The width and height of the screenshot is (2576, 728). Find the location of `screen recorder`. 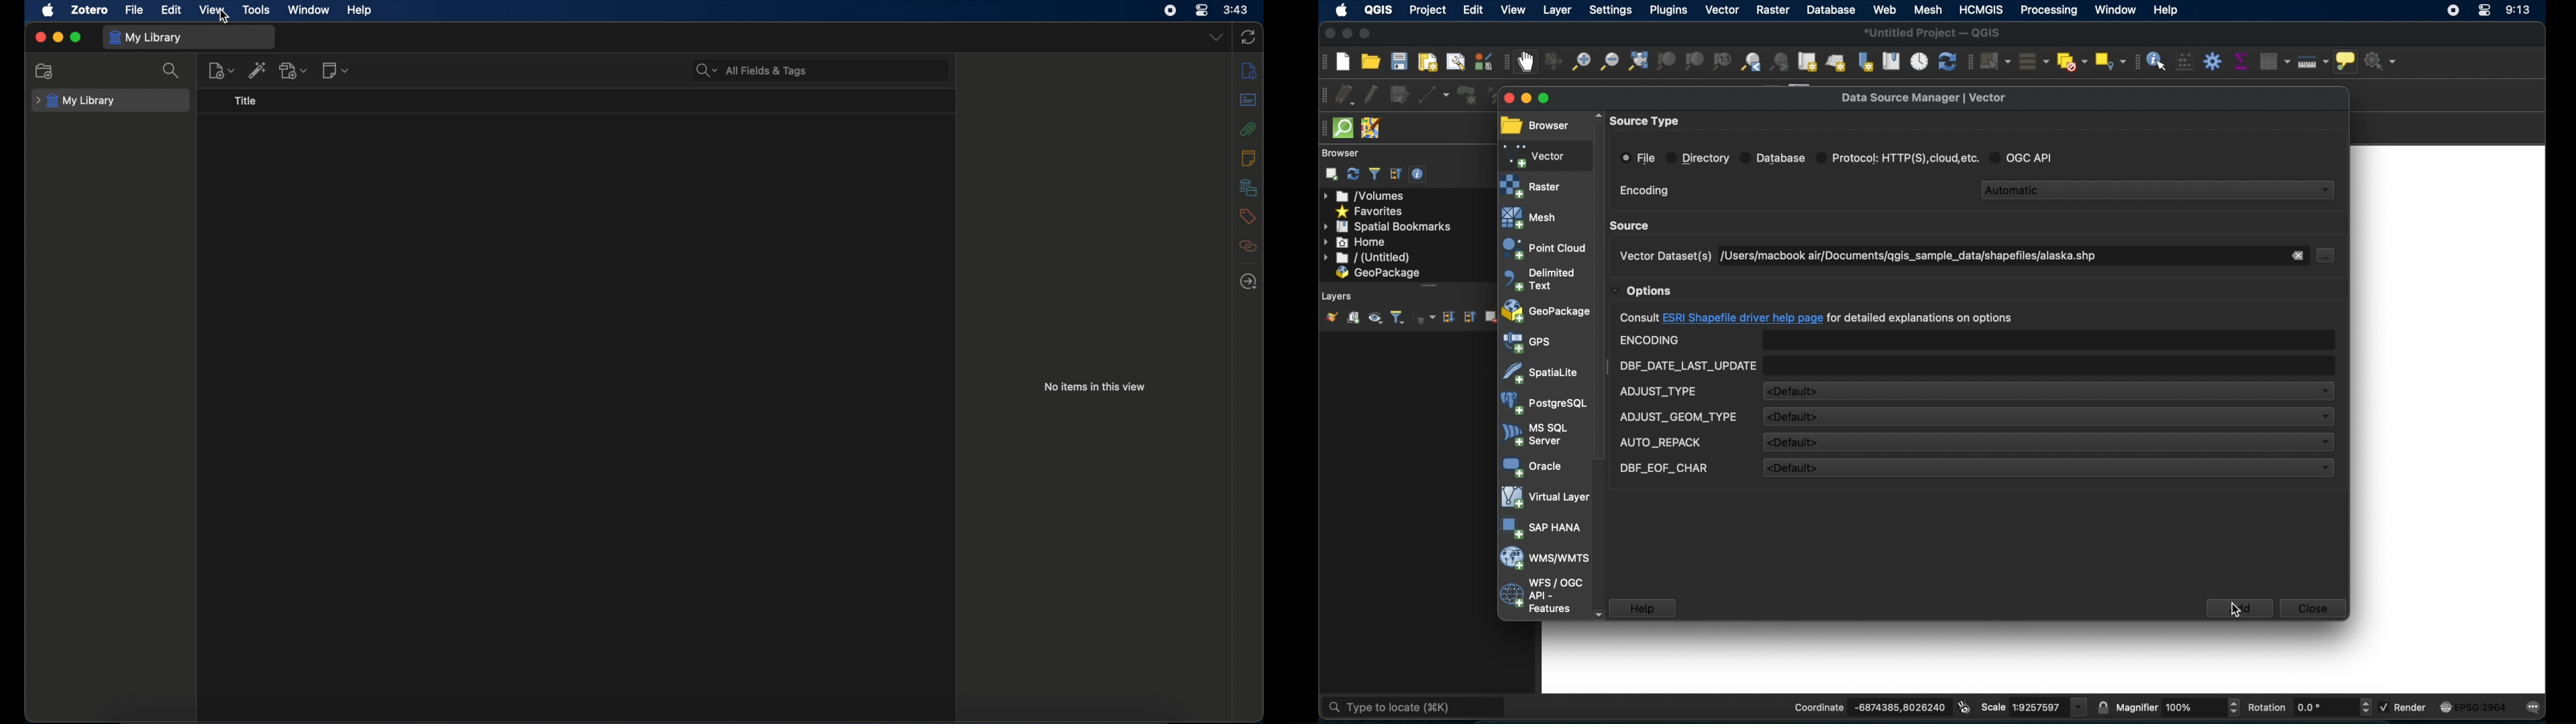

screen recorder is located at coordinates (1170, 11).